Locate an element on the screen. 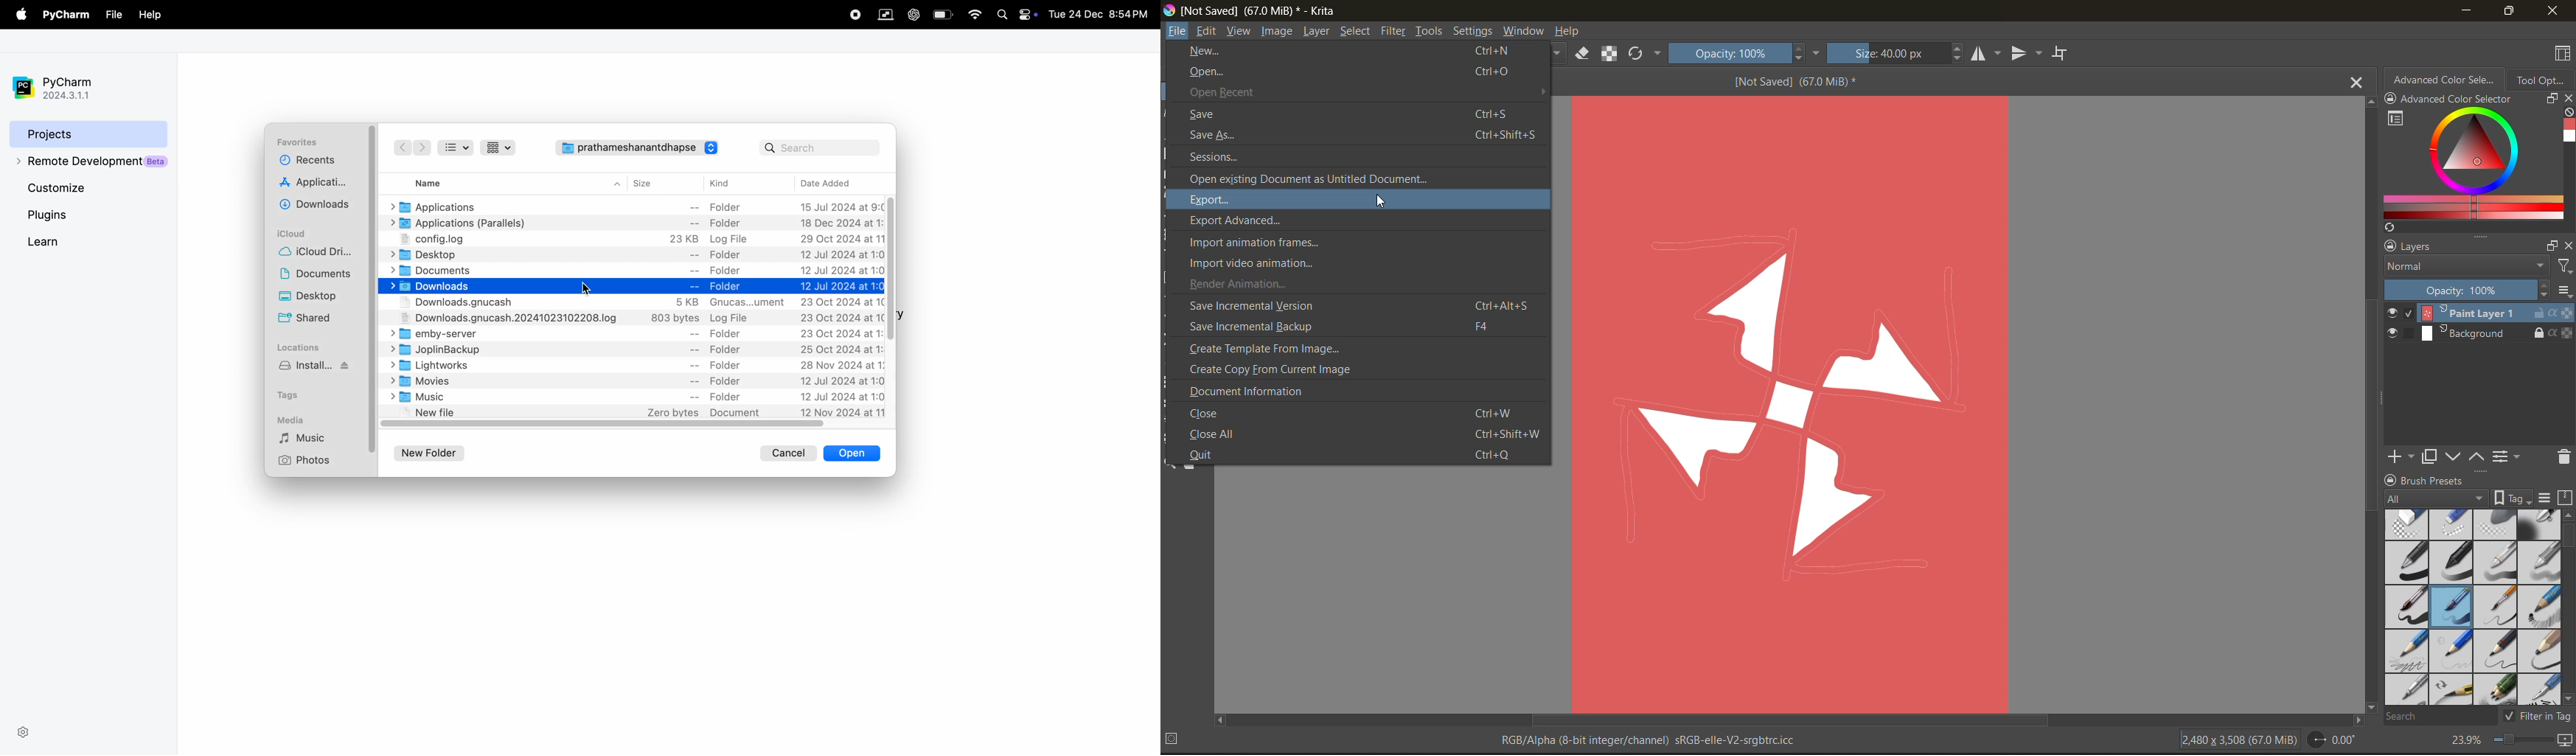 The image size is (2576, 756). list view is located at coordinates (460, 146).